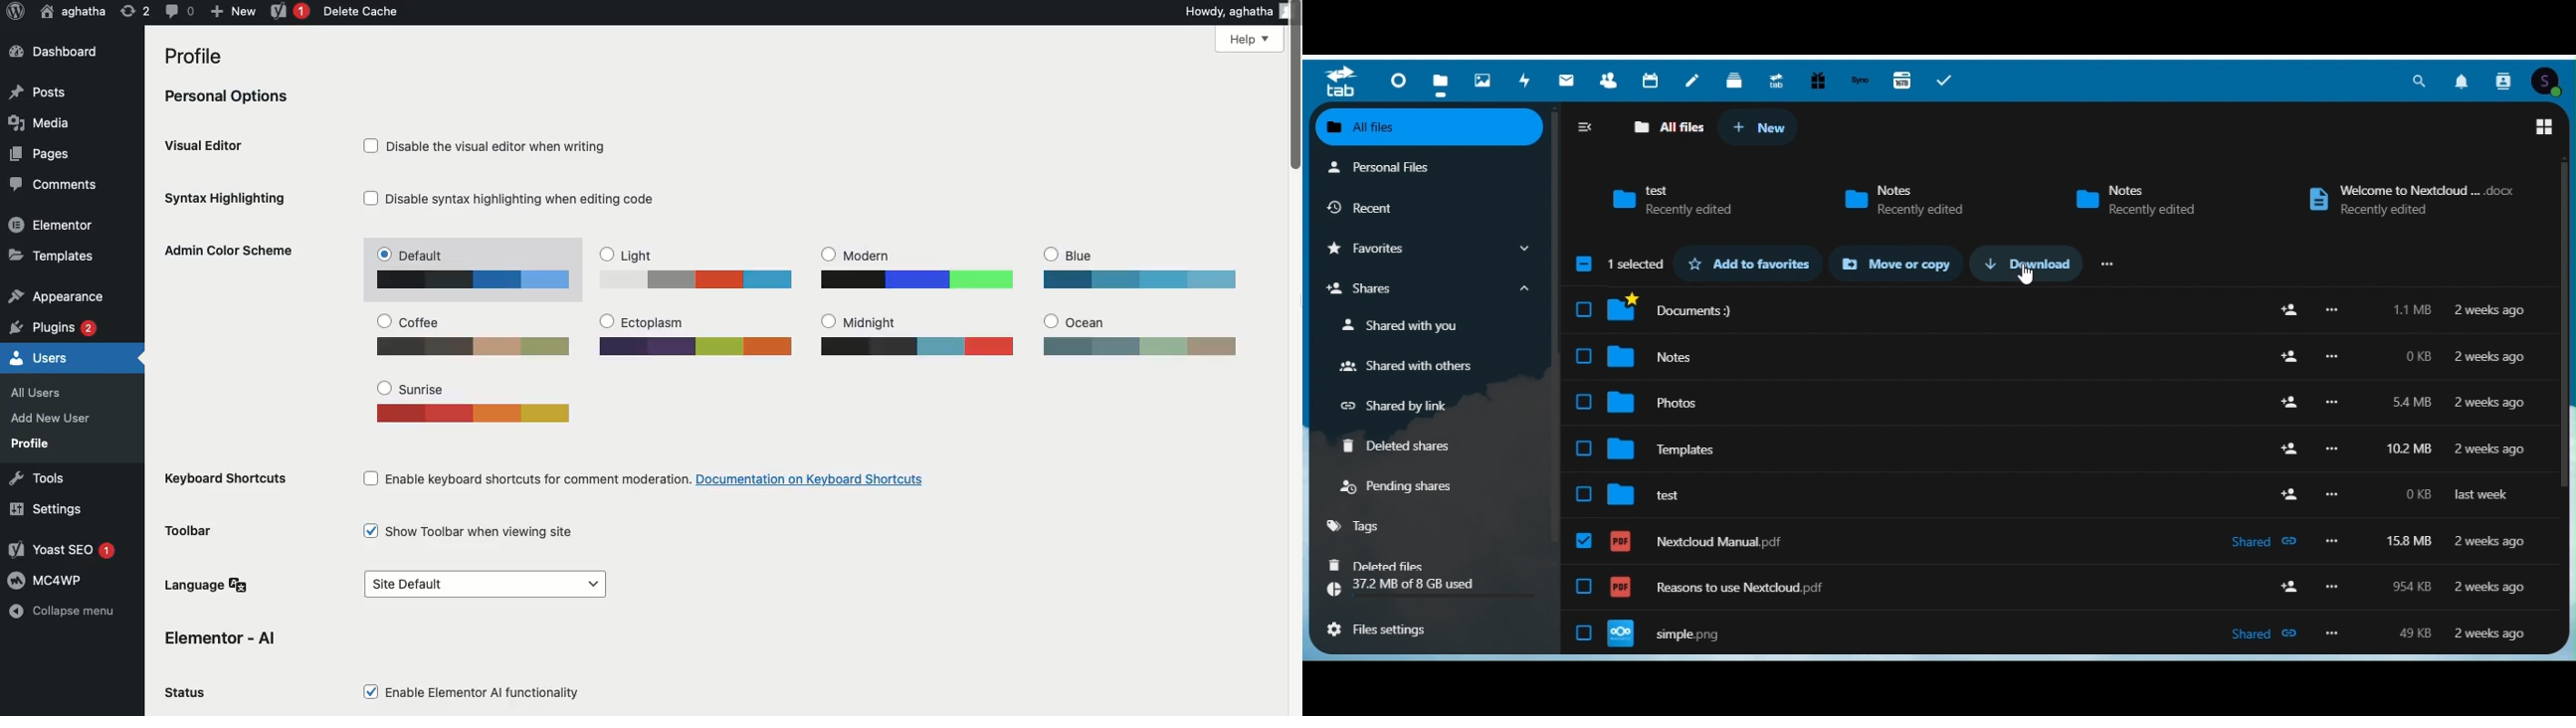 This screenshot has width=2576, height=728. Describe the element at coordinates (1751, 265) in the screenshot. I see `Add to favourite` at that location.